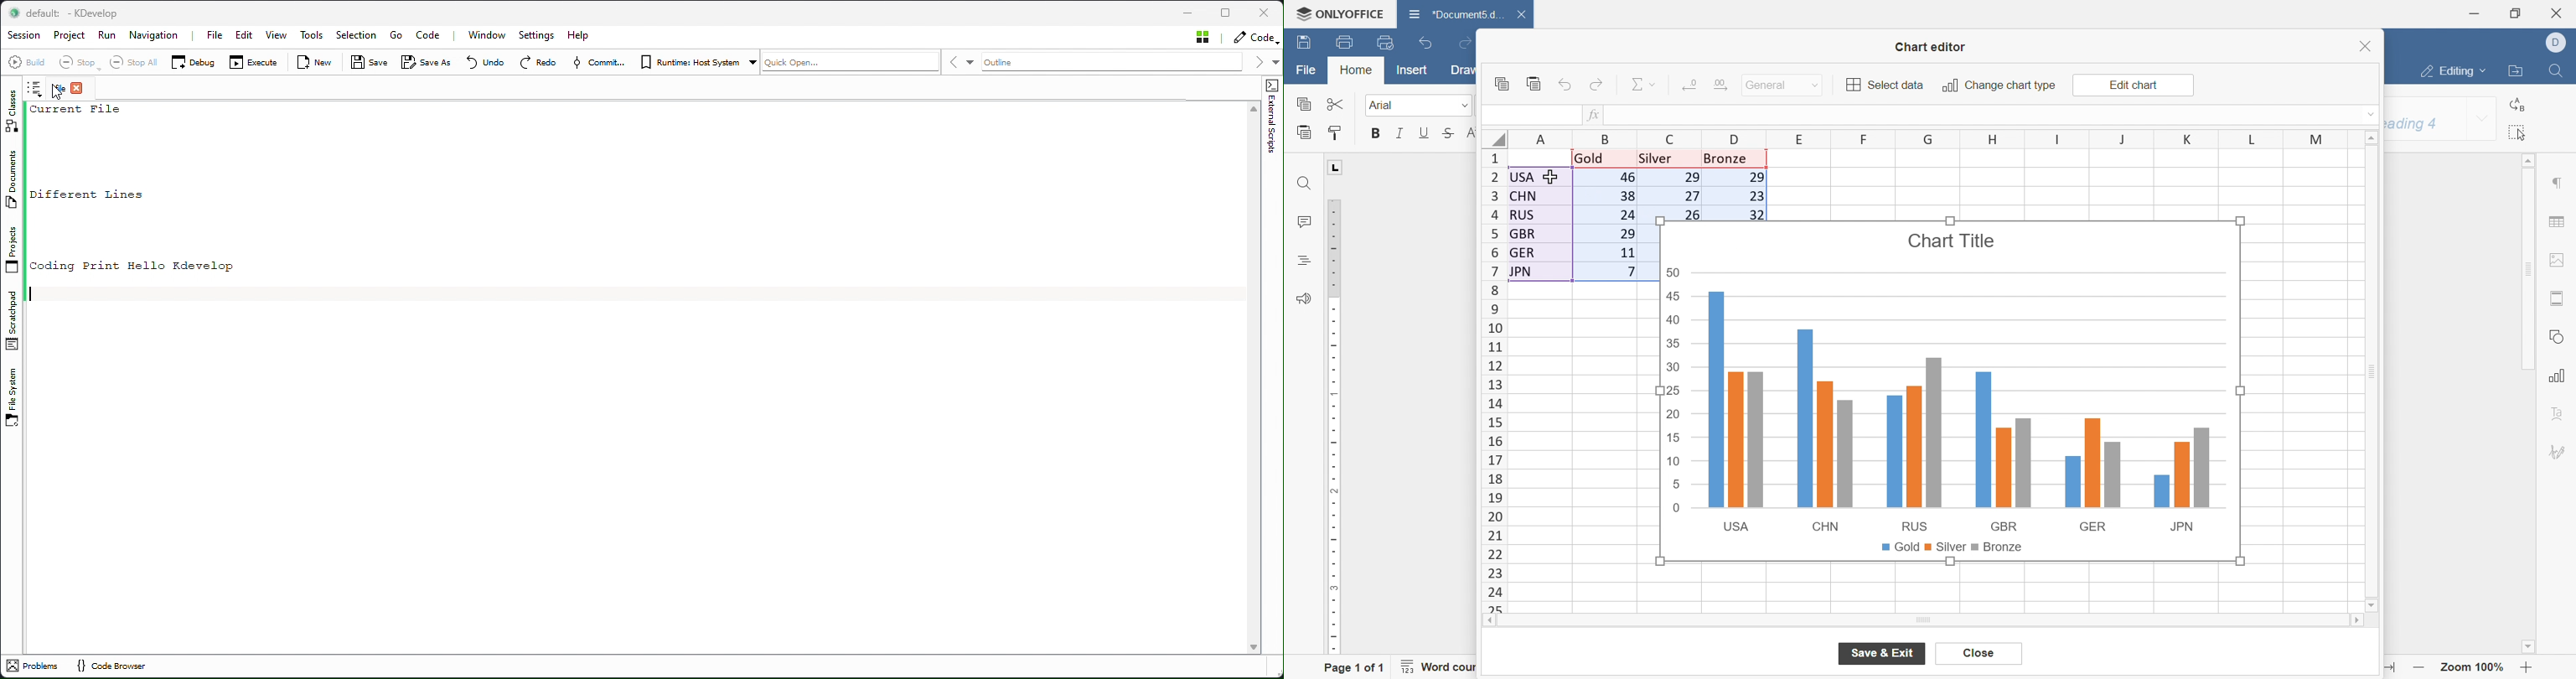 This screenshot has height=700, width=2576. I want to click on editing, so click(2455, 72).